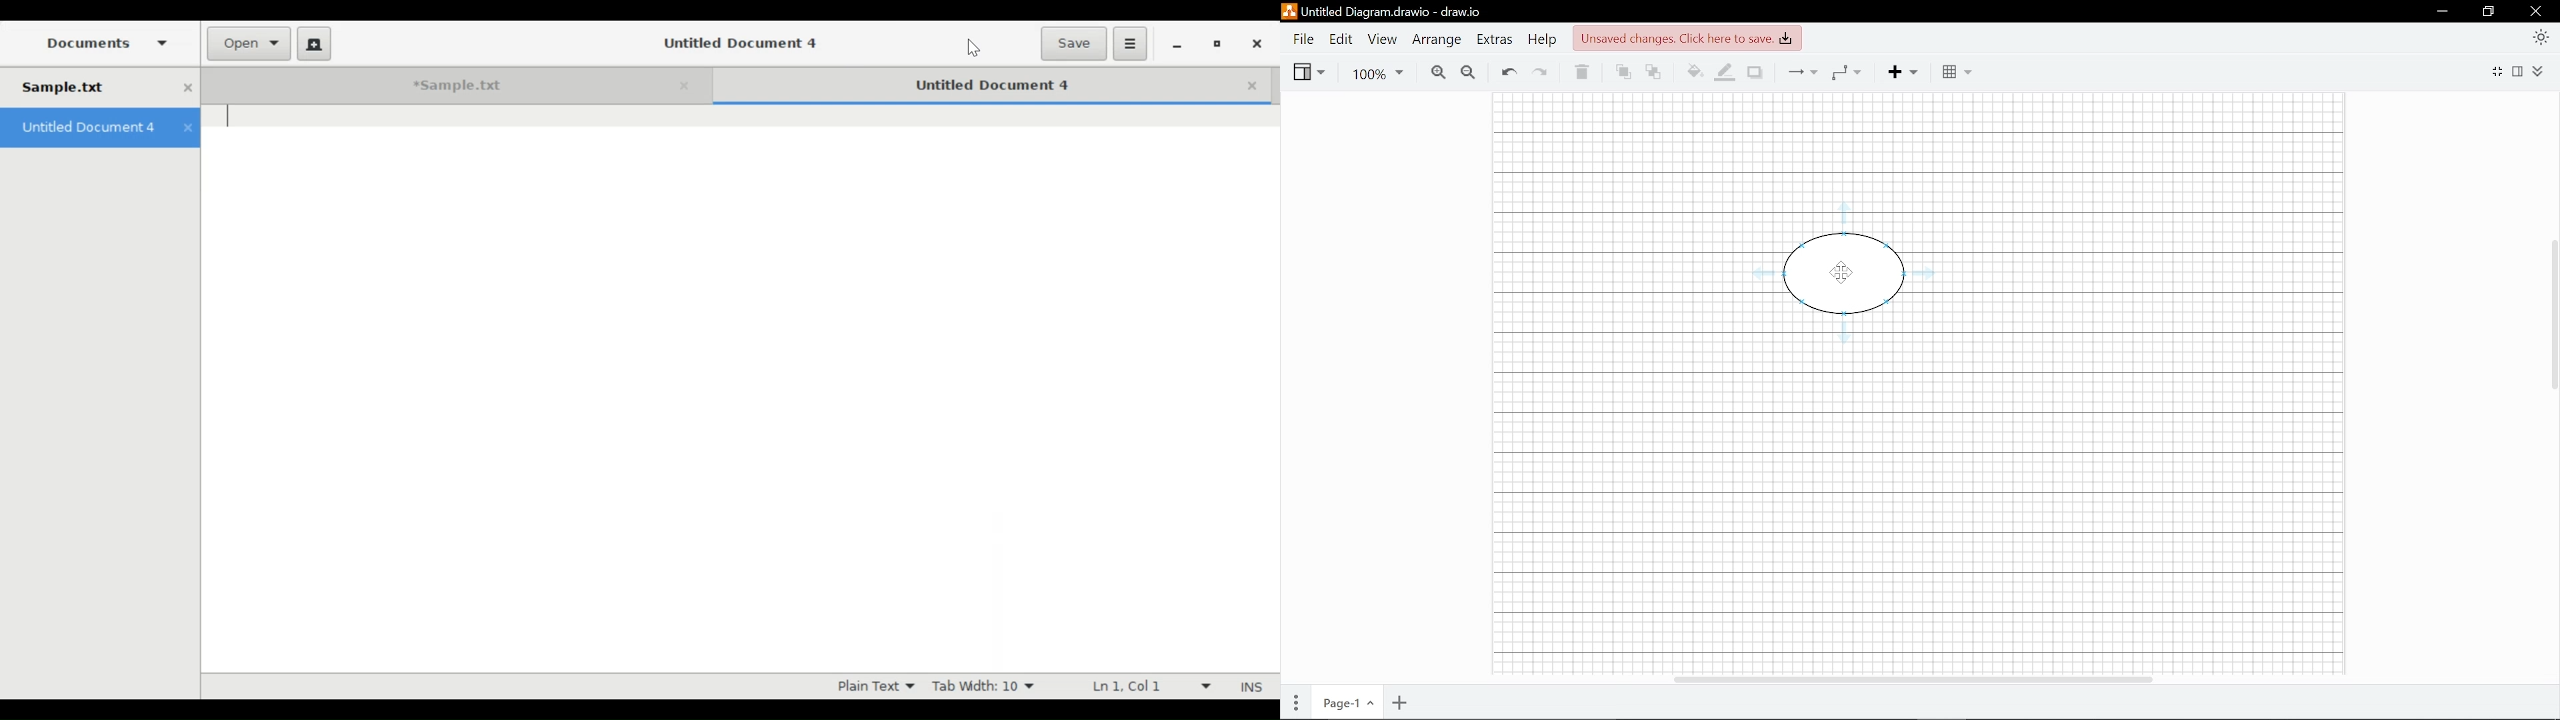 The height and width of the screenshot is (728, 2576). What do you see at coordinates (2499, 70) in the screenshot?
I see `Fullscreen` at bounding box center [2499, 70].